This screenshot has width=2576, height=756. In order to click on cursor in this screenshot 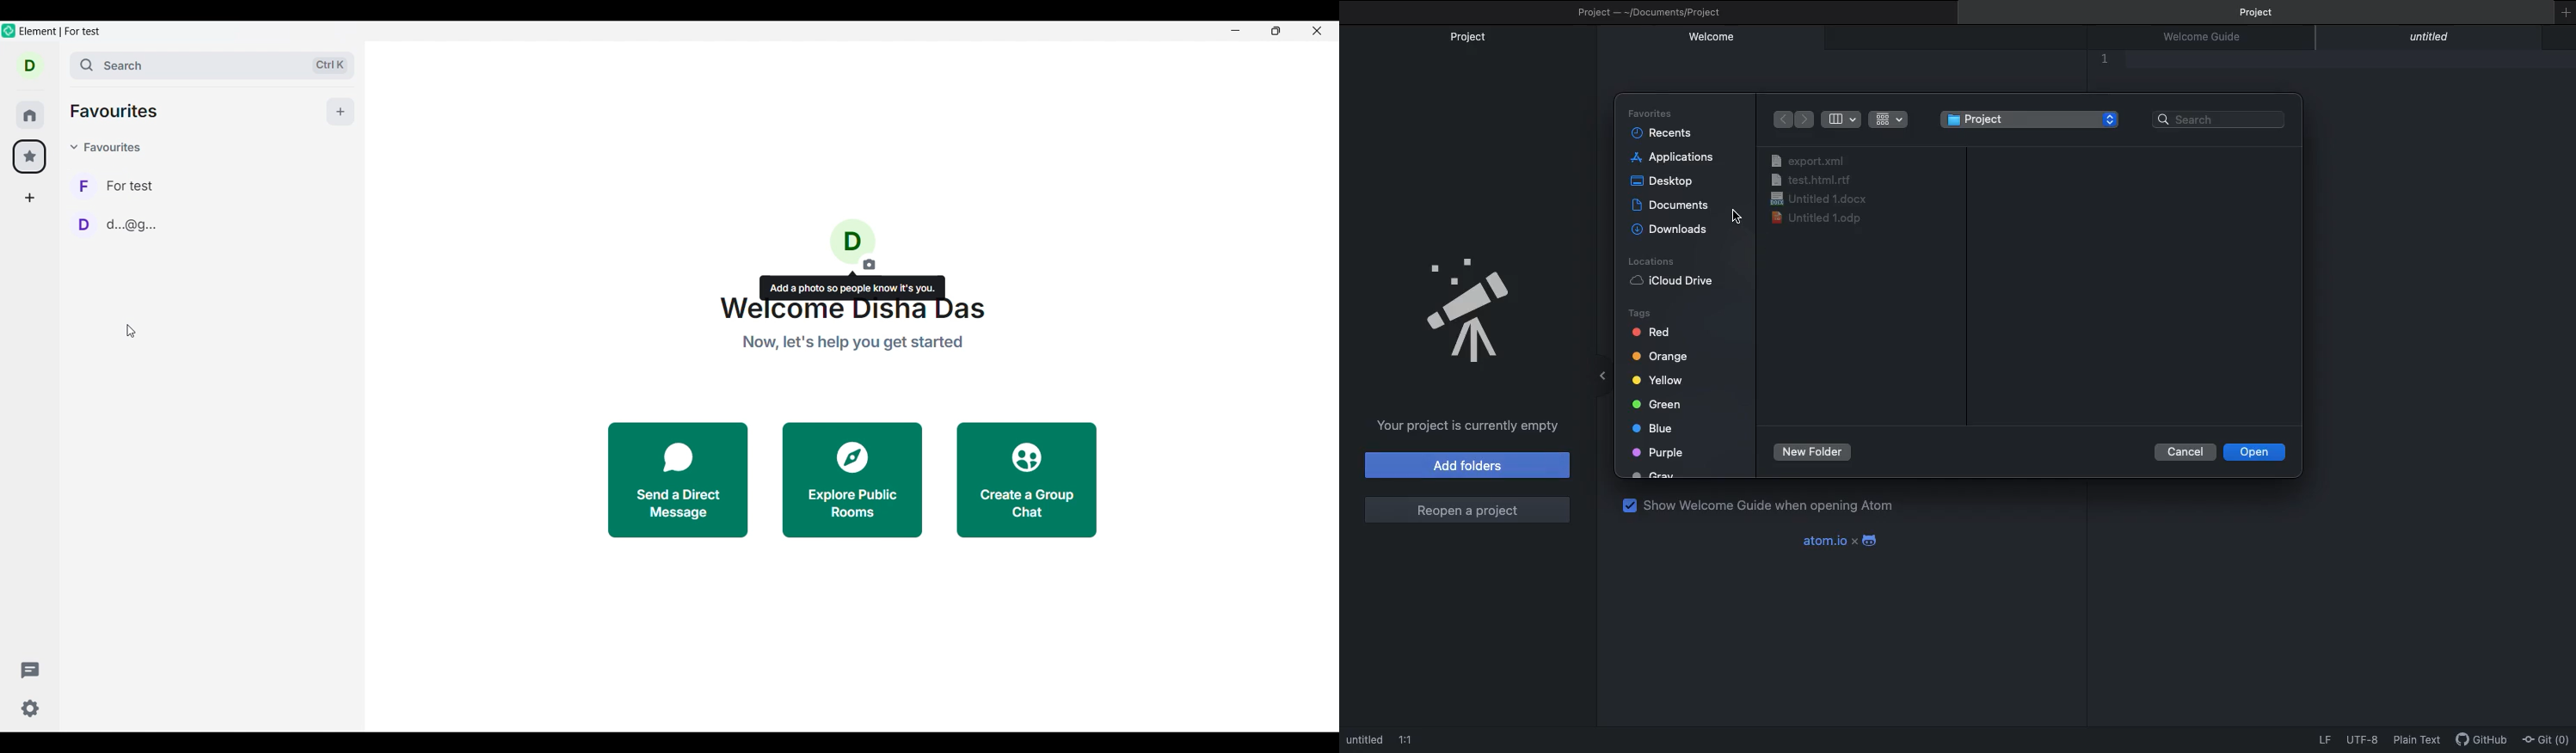, I will do `click(1736, 212)`.